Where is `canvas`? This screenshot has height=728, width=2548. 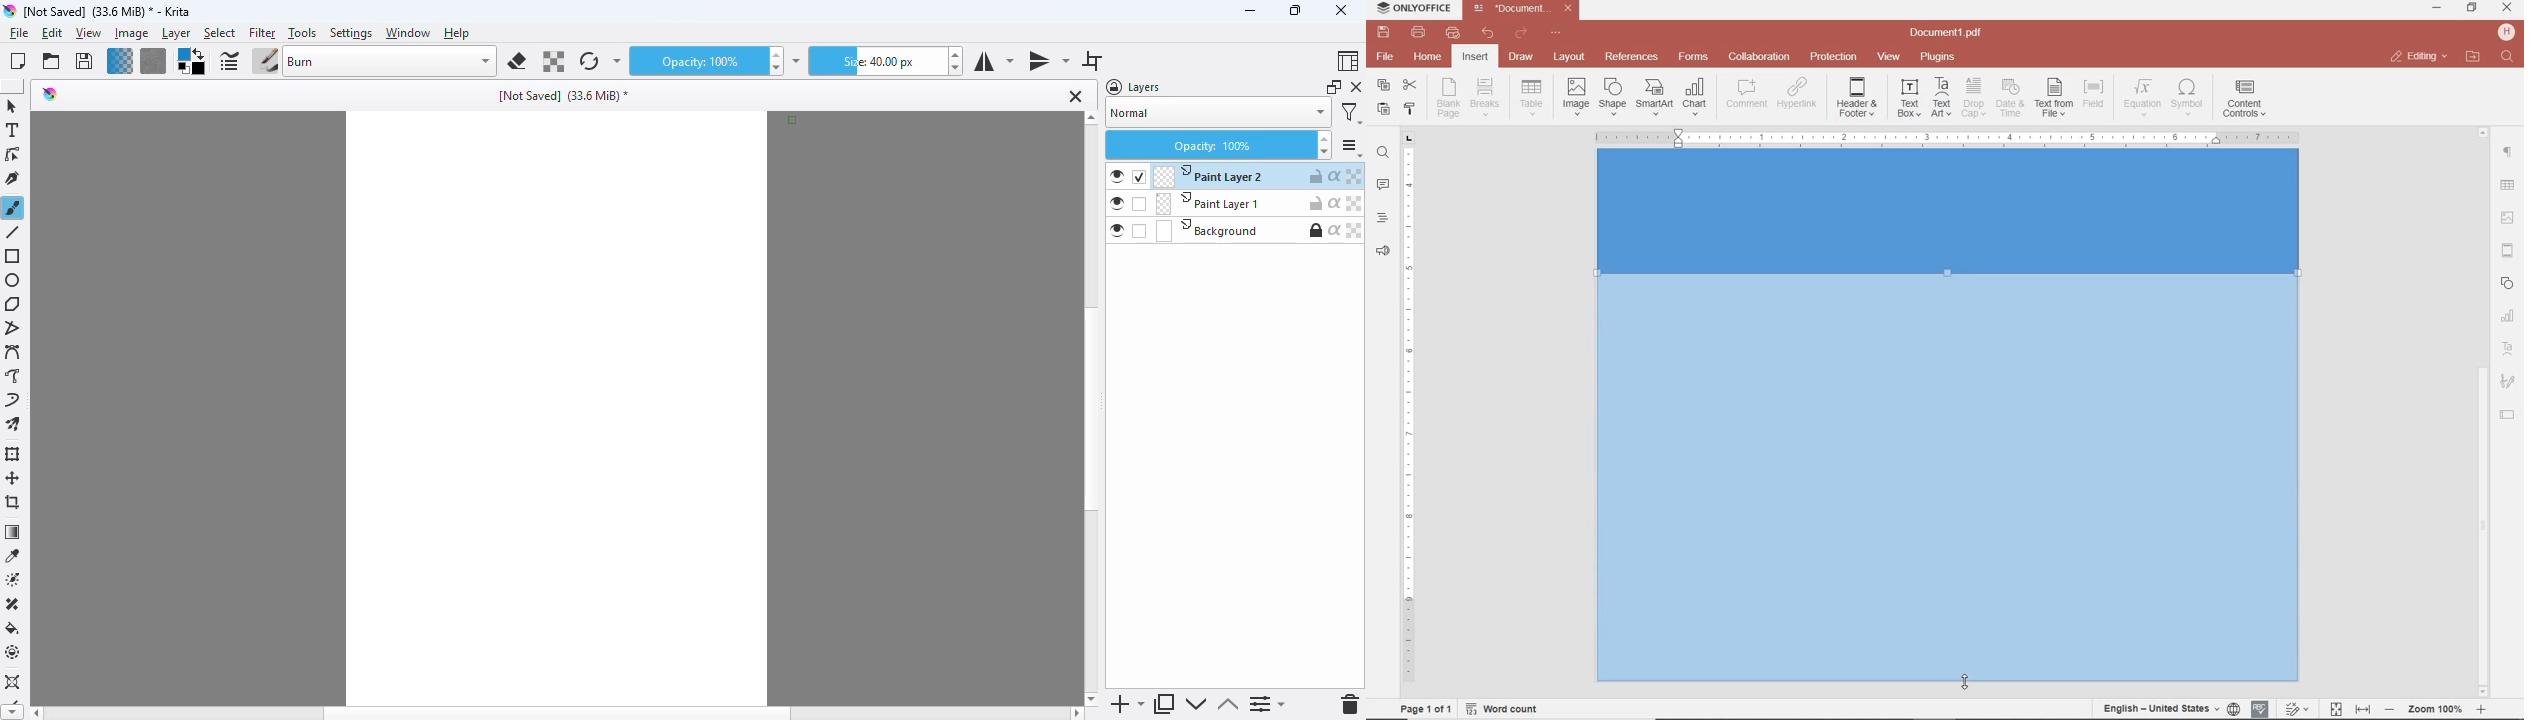 canvas is located at coordinates (556, 408).